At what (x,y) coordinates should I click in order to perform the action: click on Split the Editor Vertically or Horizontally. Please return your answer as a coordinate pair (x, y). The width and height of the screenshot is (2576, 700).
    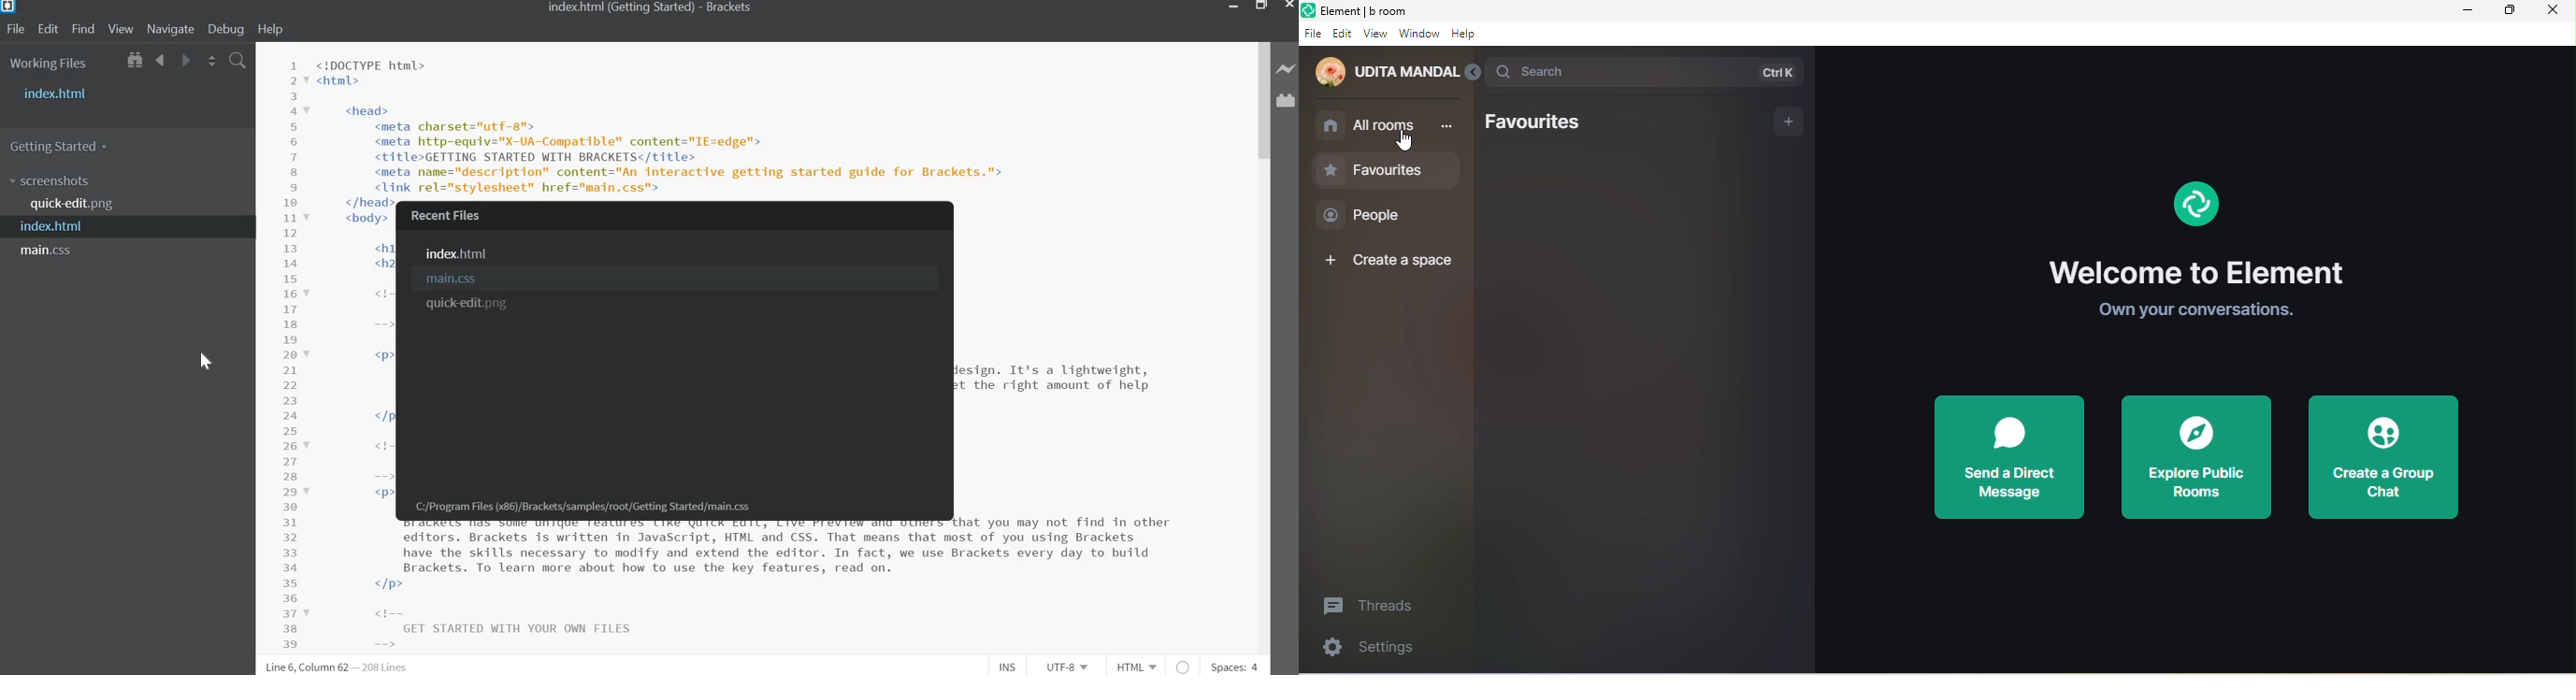
    Looking at the image, I should click on (212, 62).